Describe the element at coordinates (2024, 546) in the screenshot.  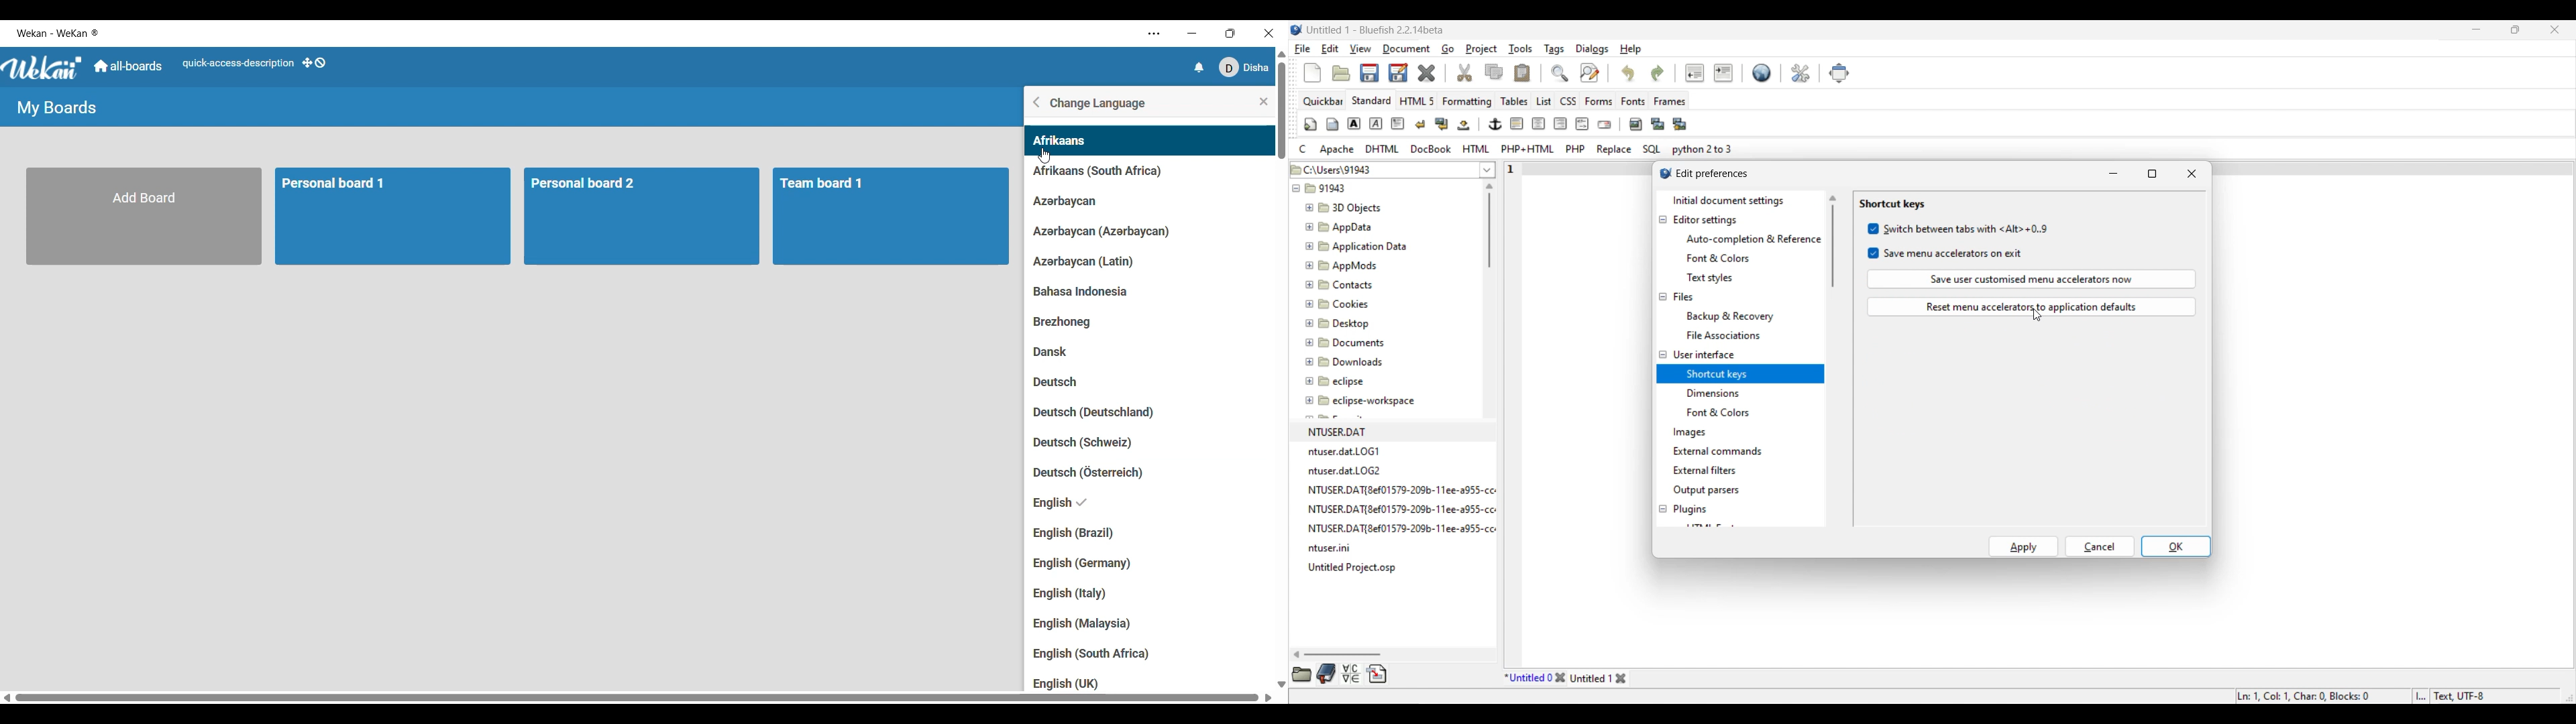
I see `Apply` at that location.